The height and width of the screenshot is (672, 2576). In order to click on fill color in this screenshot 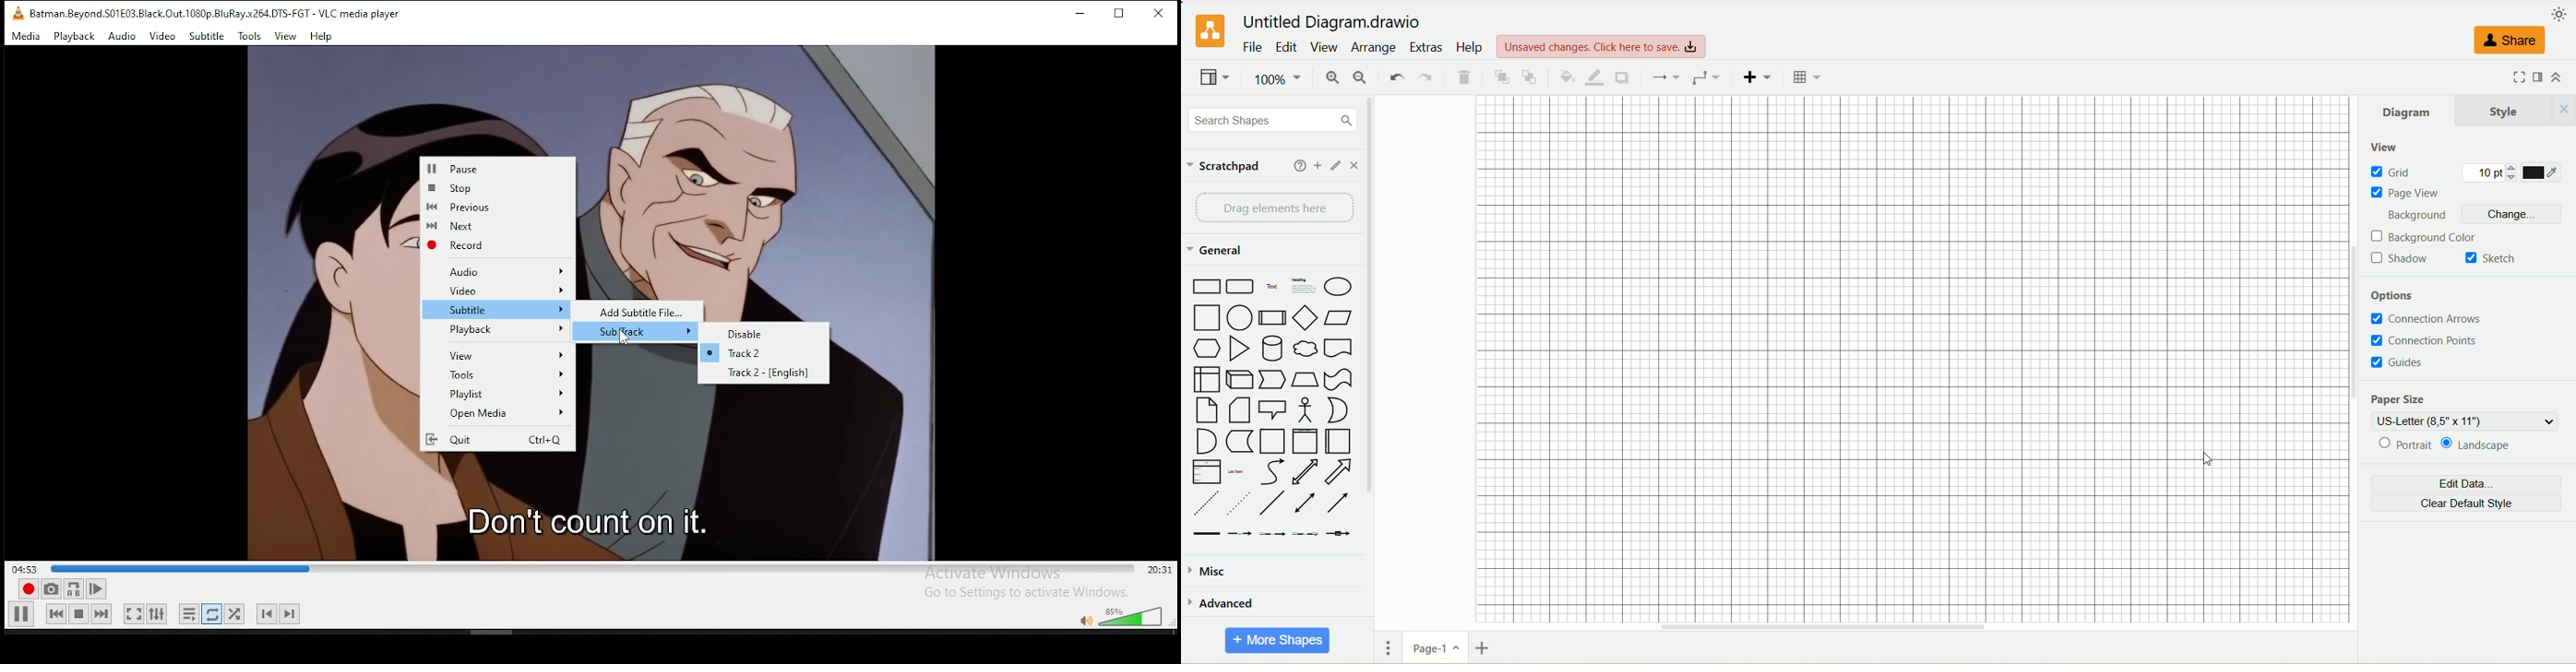, I will do `click(1565, 76)`.